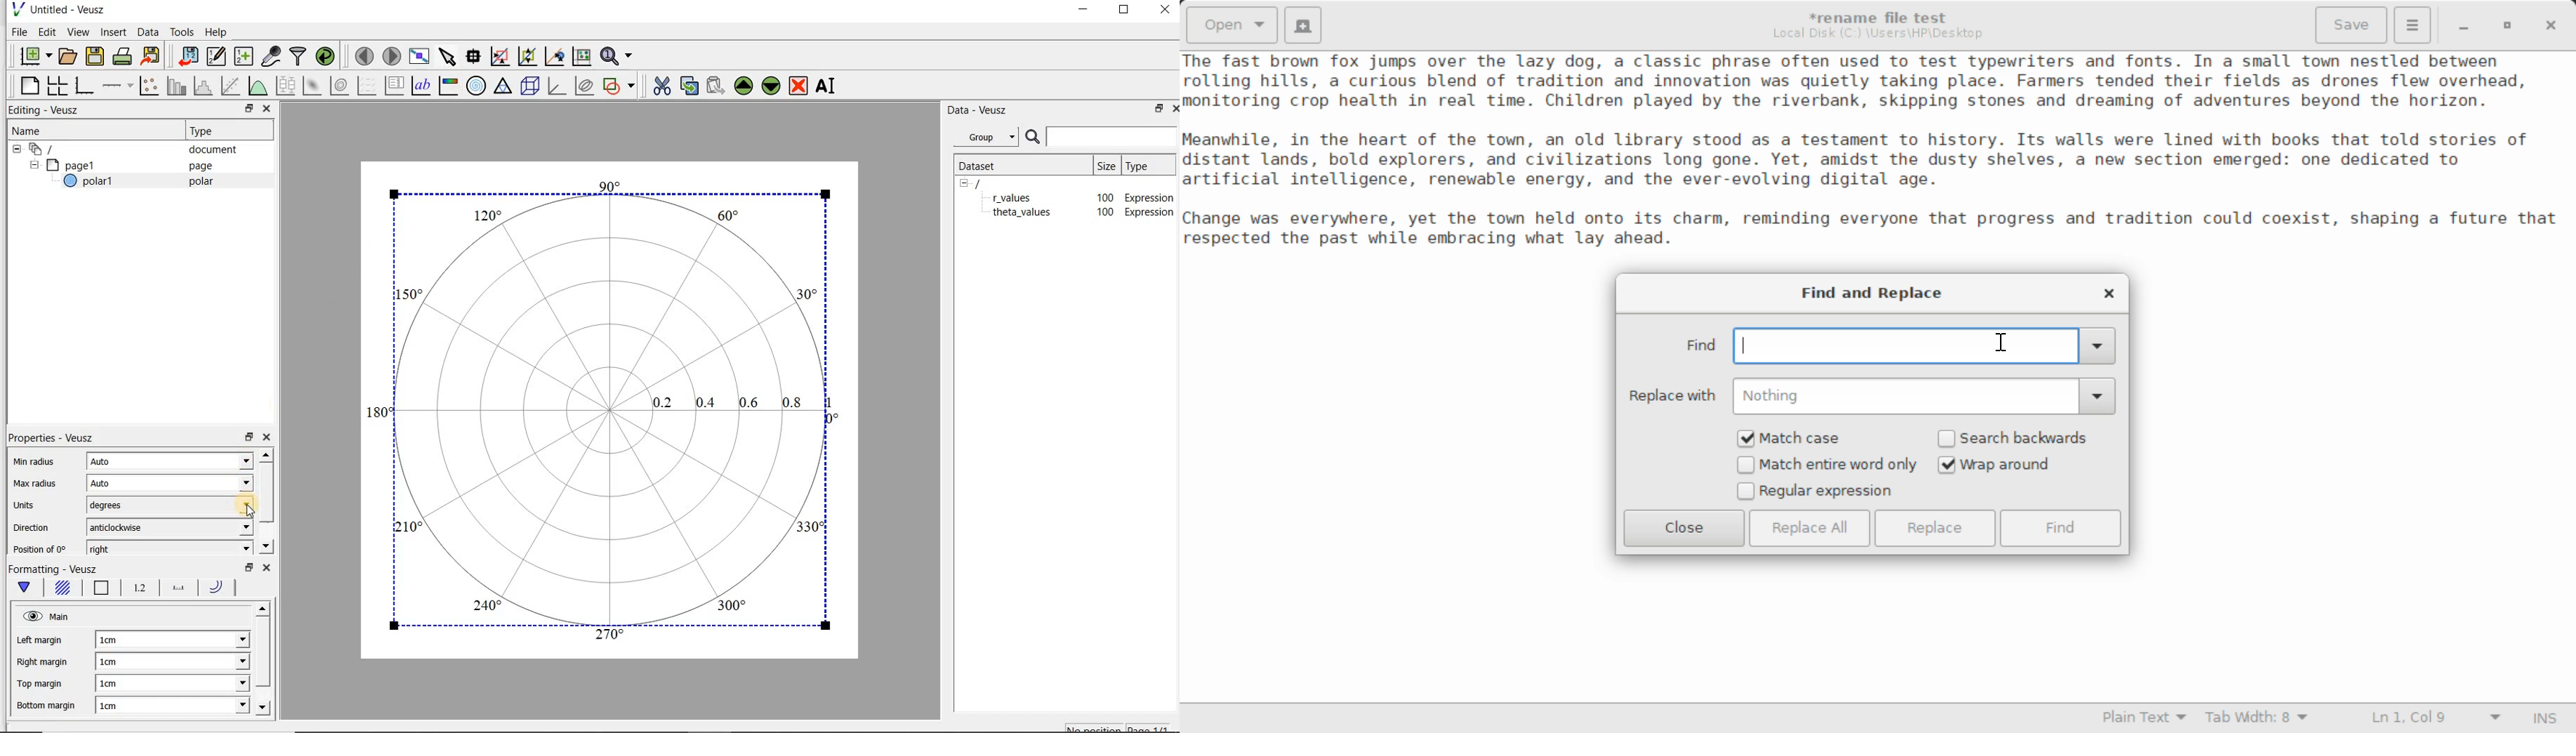 The height and width of the screenshot is (756, 2576). What do you see at coordinates (1104, 213) in the screenshot?
I see `100` at bounding box center [1104, 213].